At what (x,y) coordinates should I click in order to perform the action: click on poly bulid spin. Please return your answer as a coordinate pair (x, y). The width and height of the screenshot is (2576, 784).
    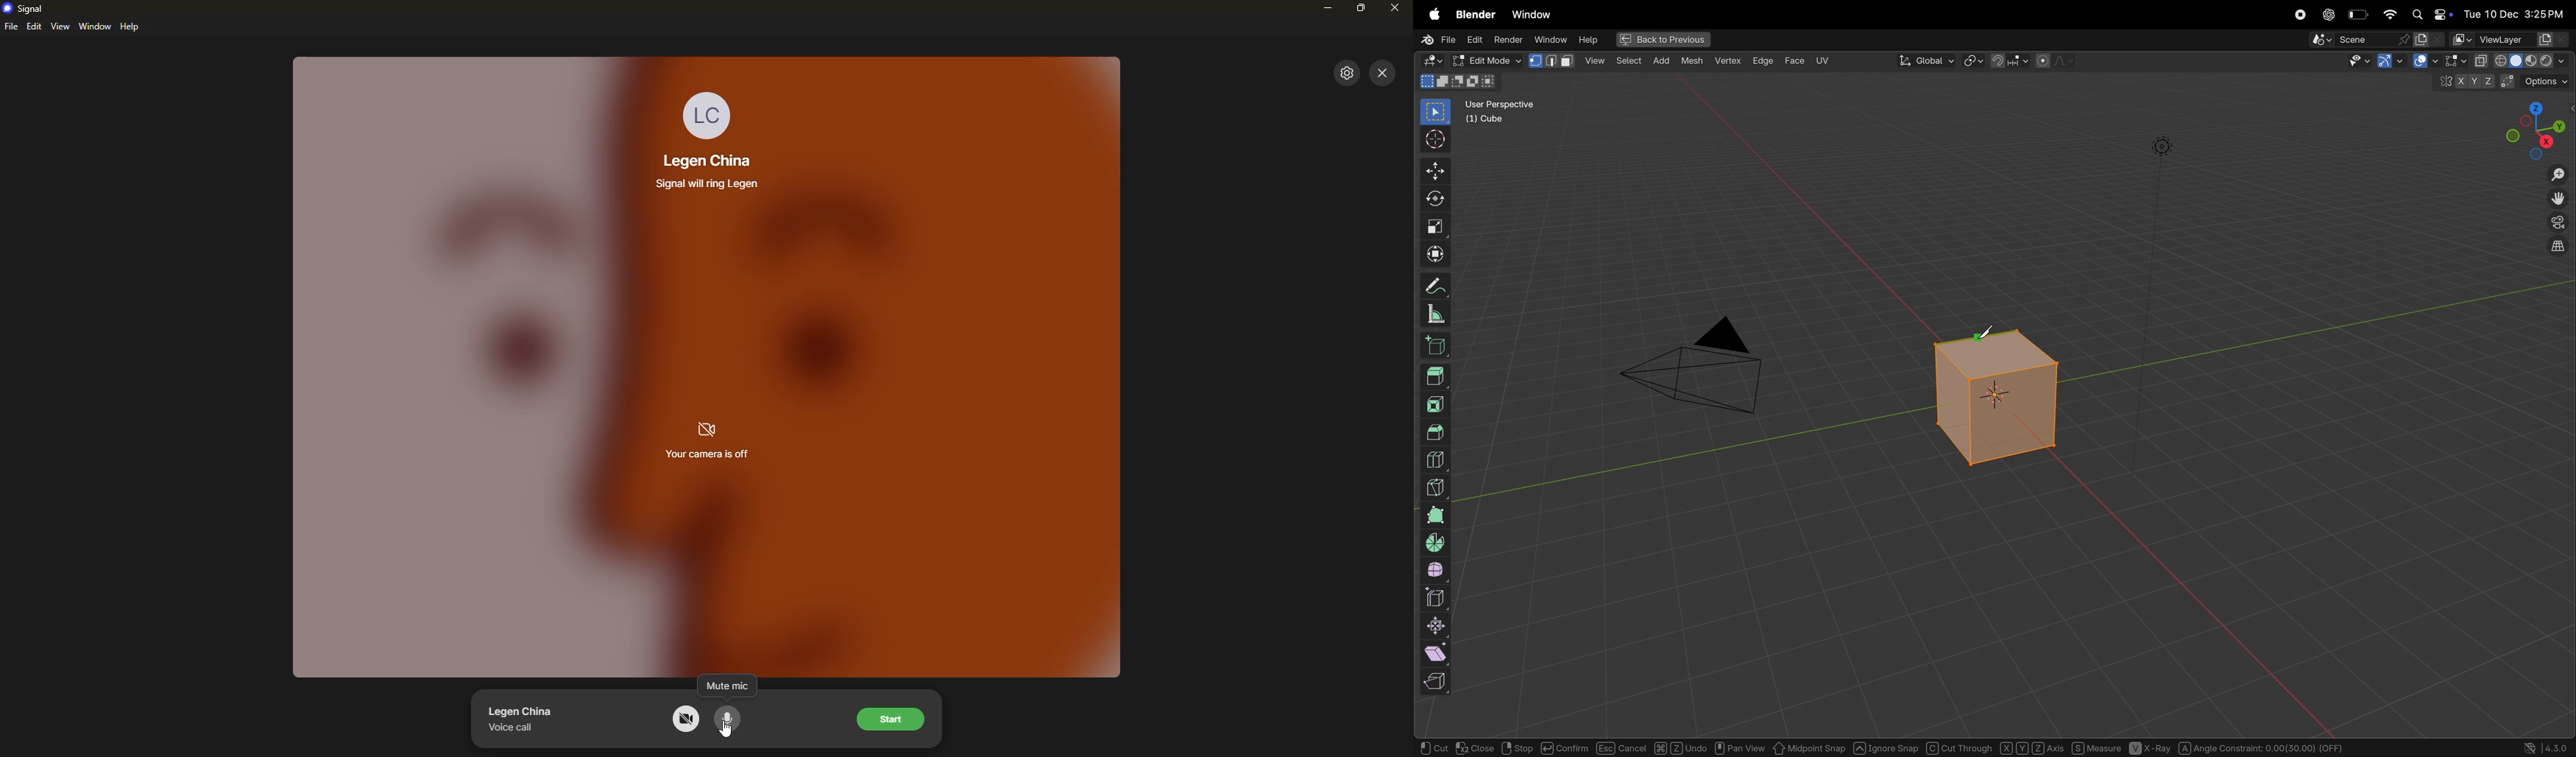
    Looking at the image, I should click on (1435, 515).